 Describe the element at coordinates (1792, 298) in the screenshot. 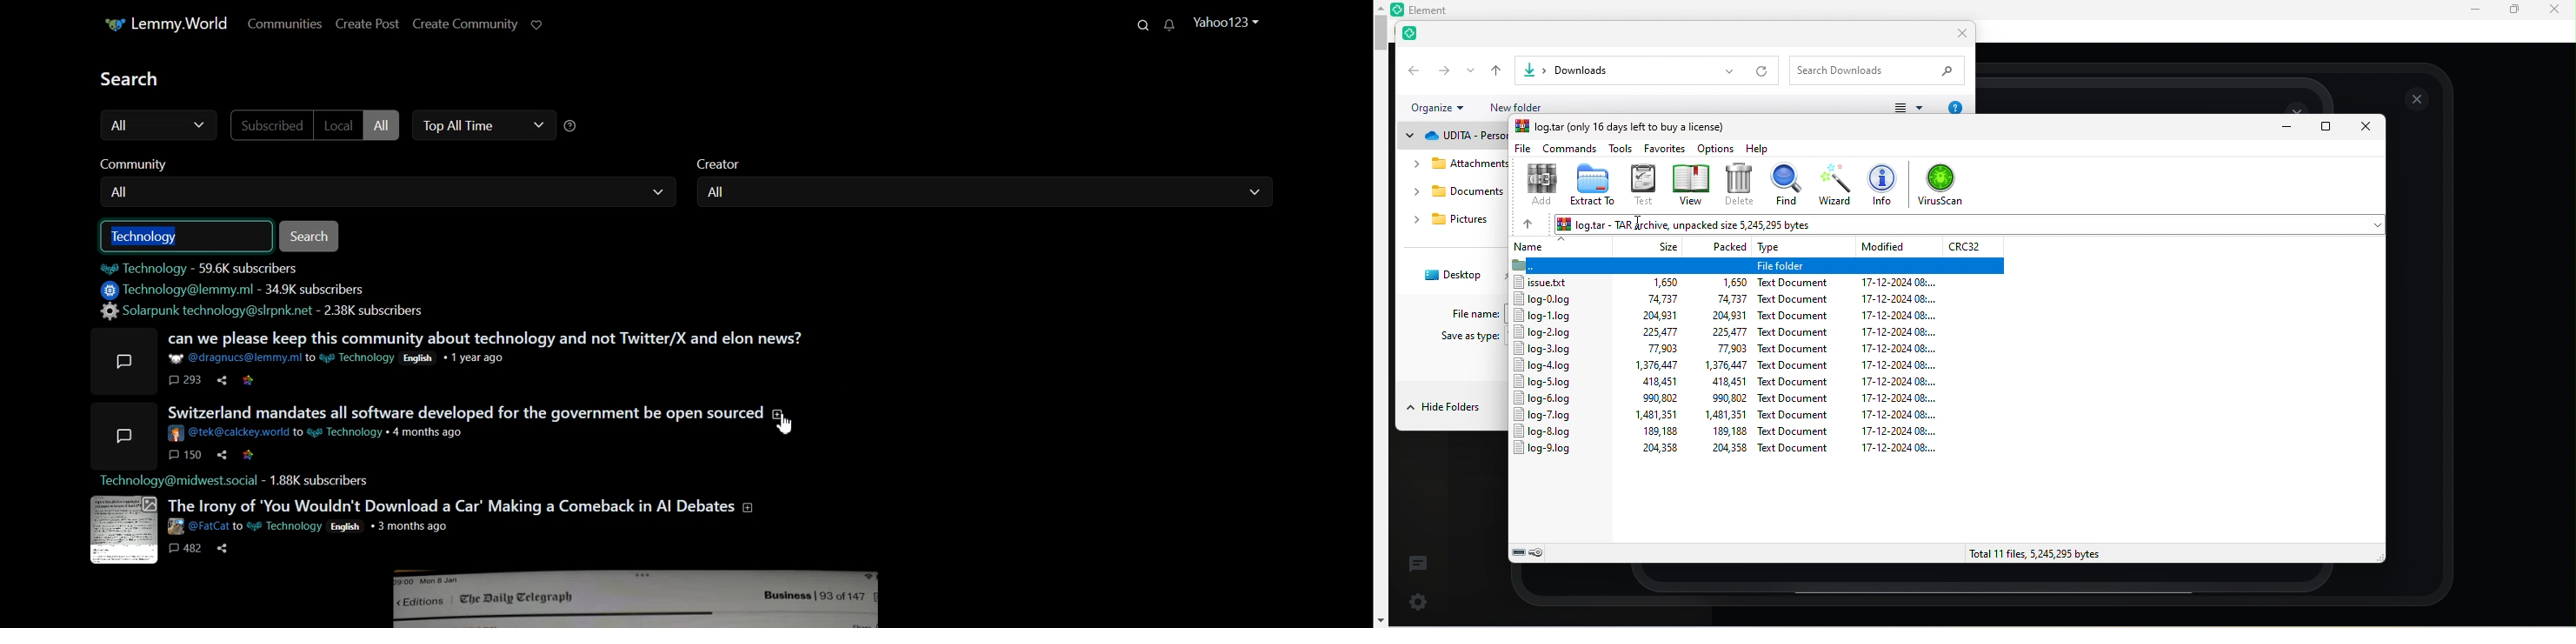

I see `text document` at that location.